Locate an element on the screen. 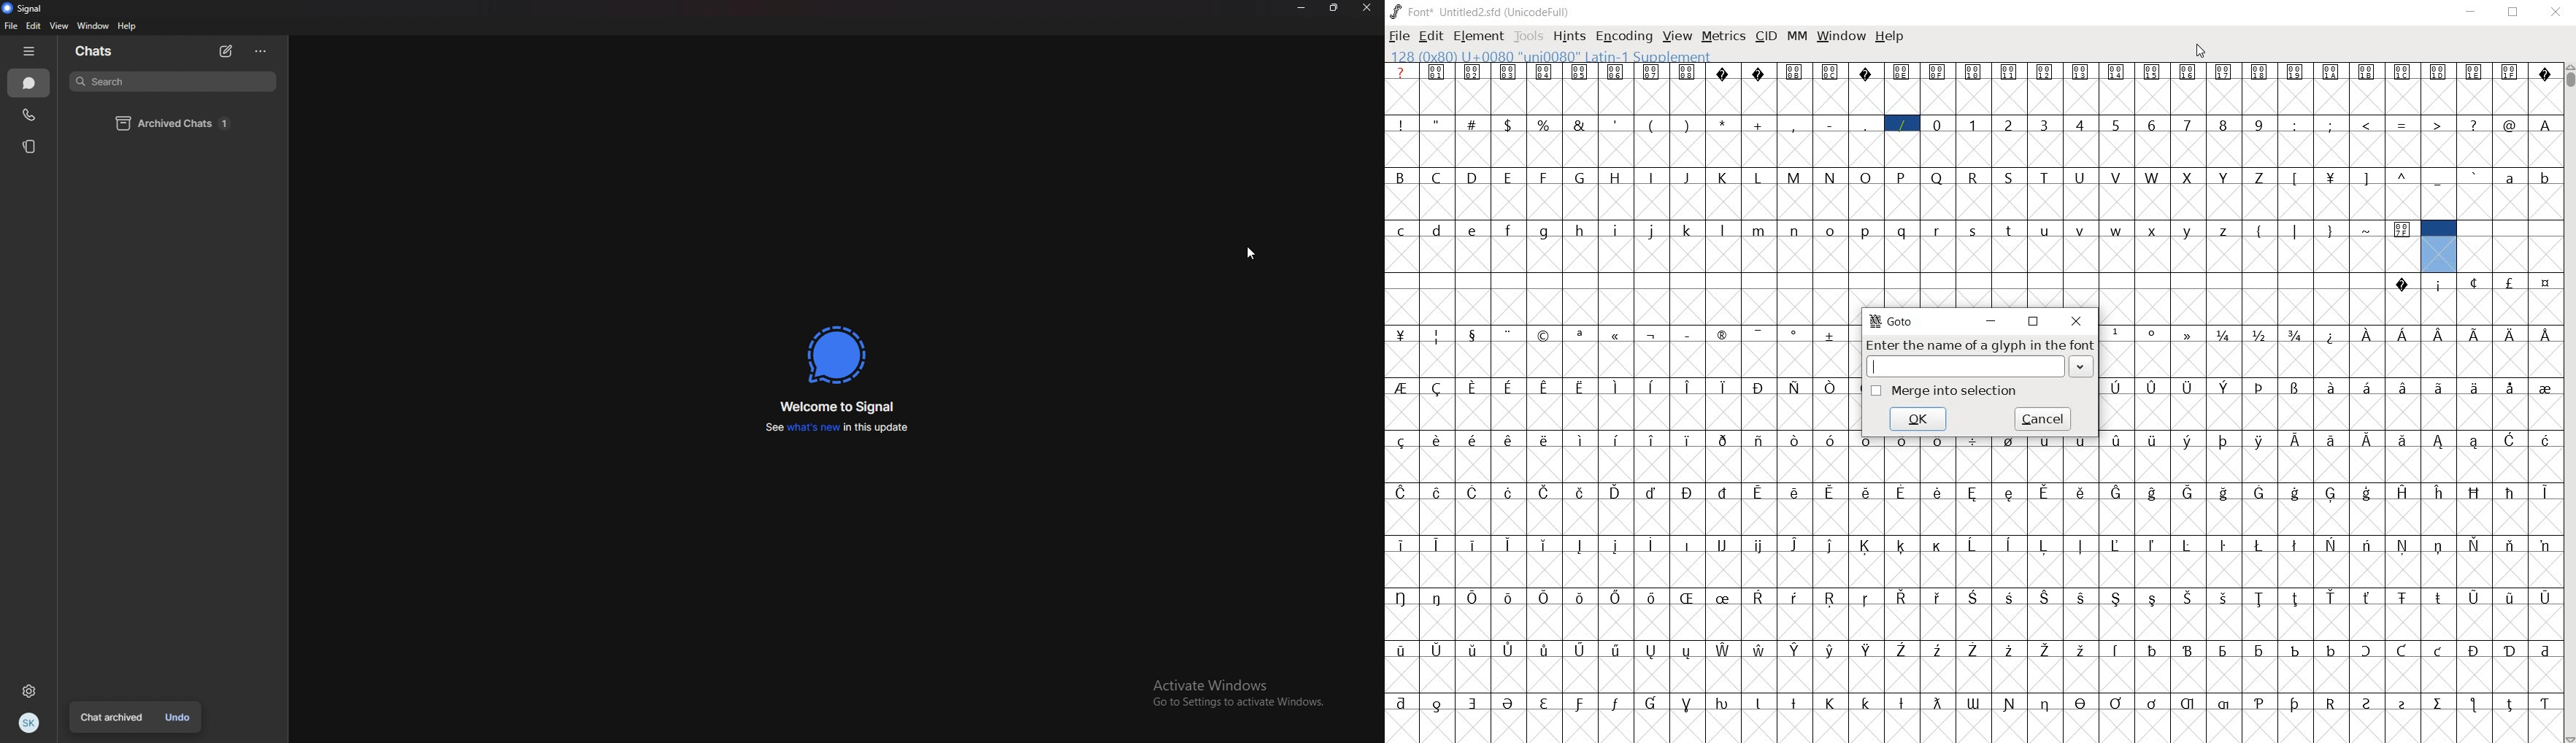 This screenshot has width=2576, height=756. r is located at coordinates (1938, 228).